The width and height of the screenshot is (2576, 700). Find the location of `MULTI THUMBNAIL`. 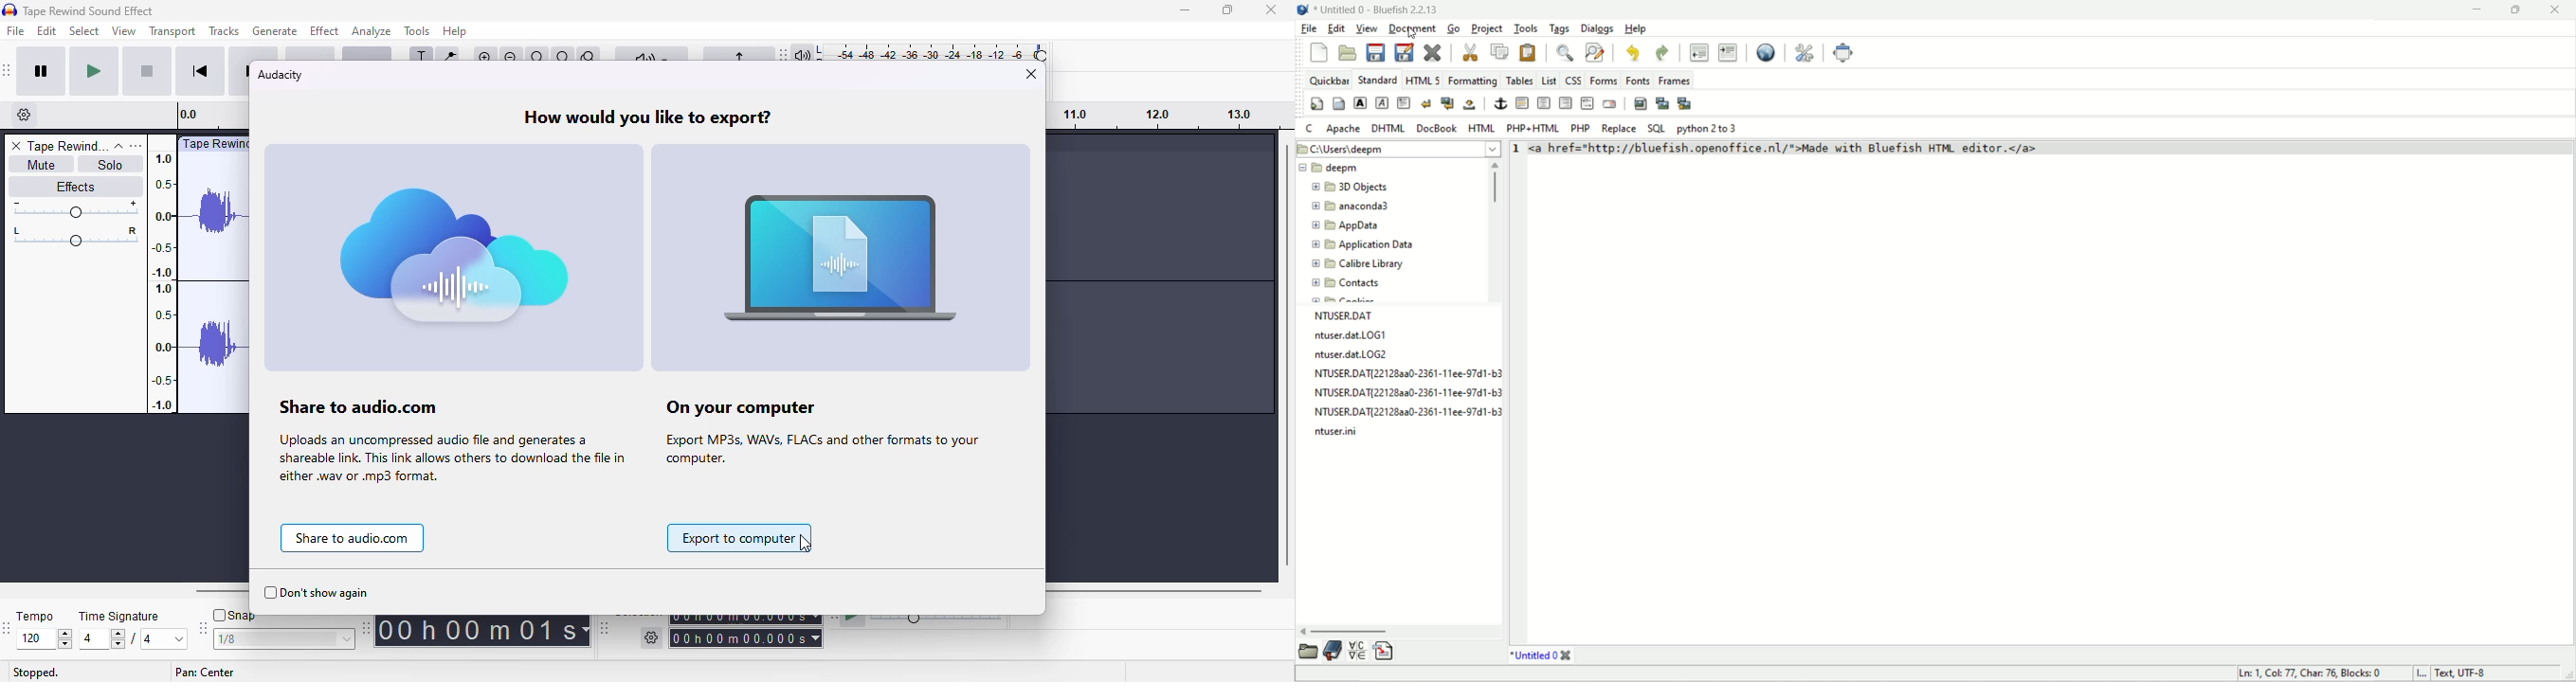

MULTI THUMBNAIL is located at coordinates (1687, 102).